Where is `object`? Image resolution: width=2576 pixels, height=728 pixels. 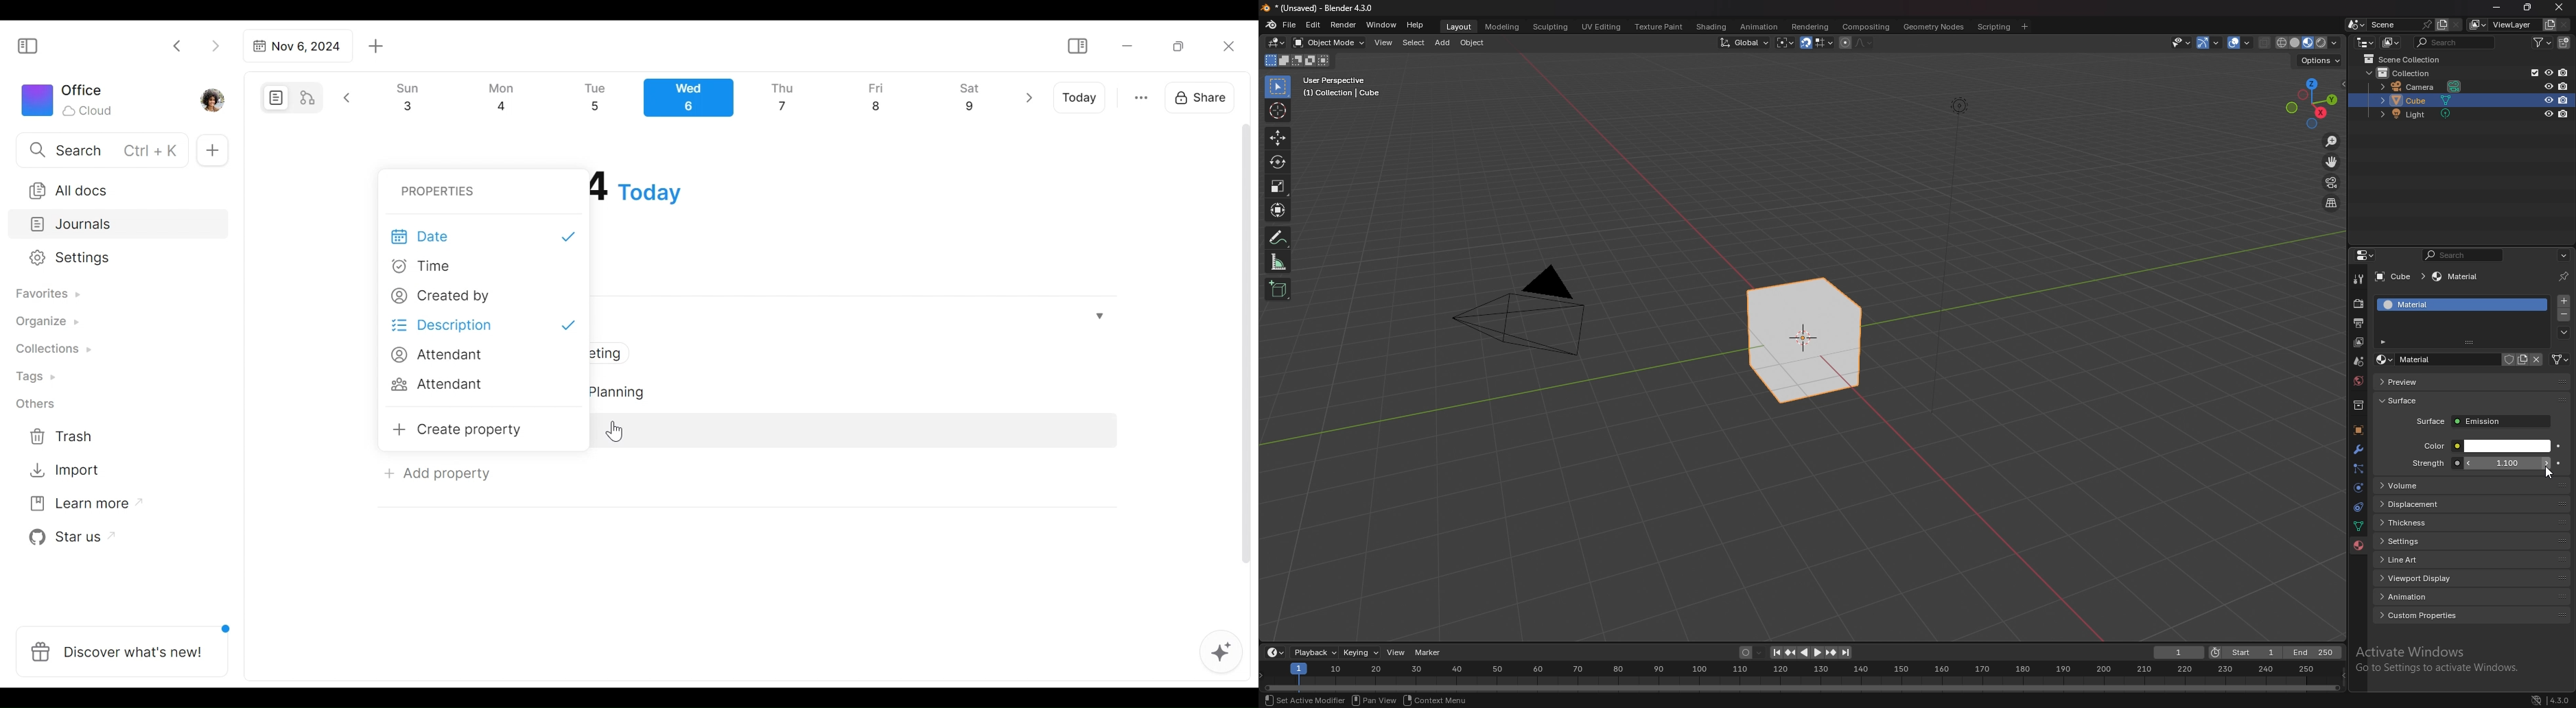 object is located at coordinates (2357, 431).